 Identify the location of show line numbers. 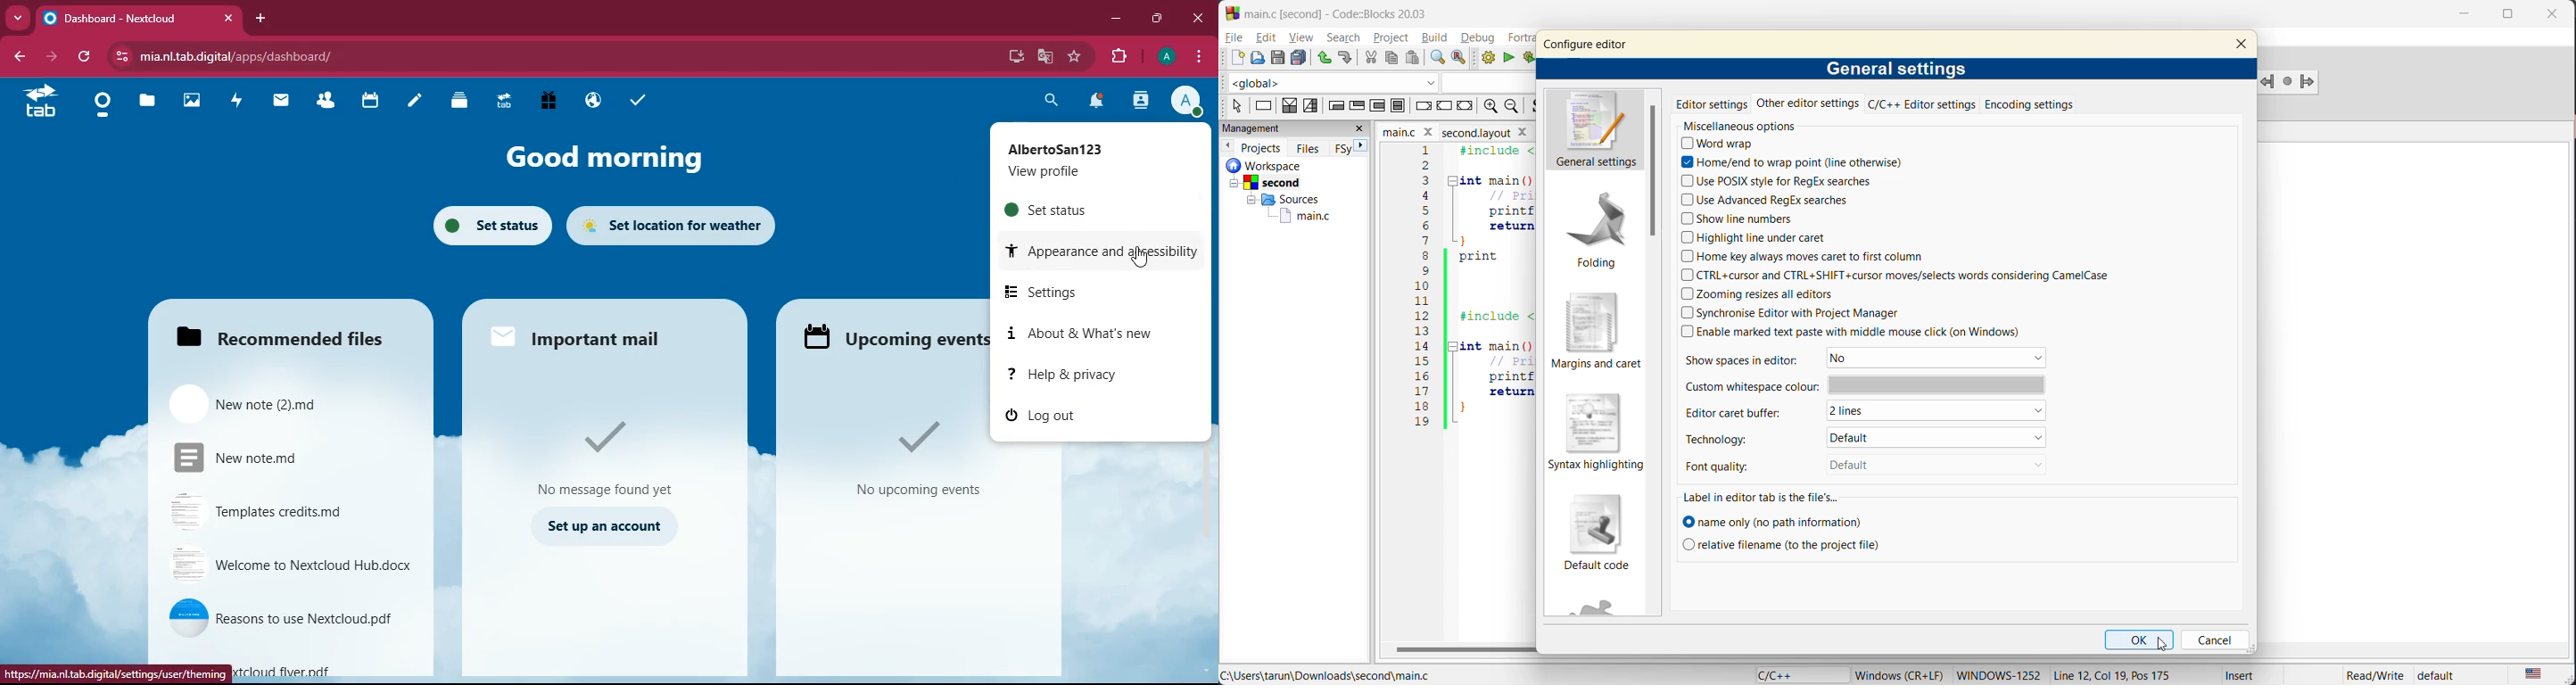
(1738, 218).